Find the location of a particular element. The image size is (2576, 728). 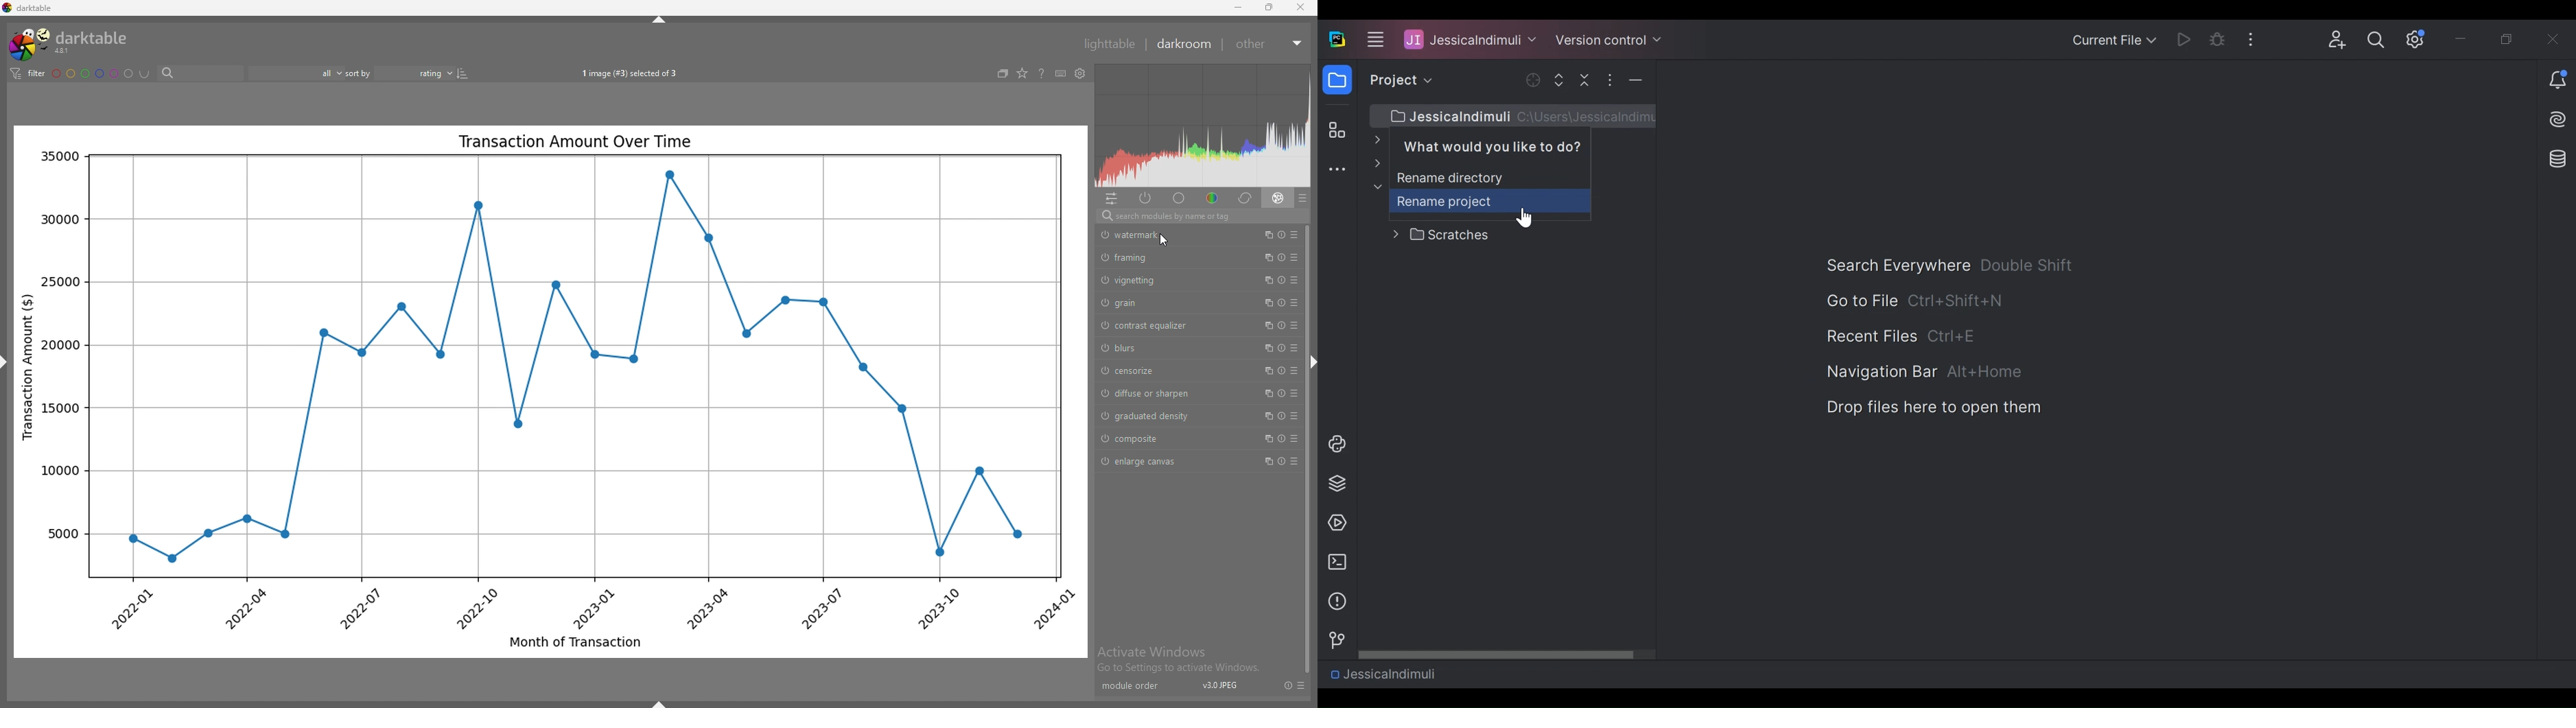

PyCharm Desktop Icon is located at coordinates (1338, 40).